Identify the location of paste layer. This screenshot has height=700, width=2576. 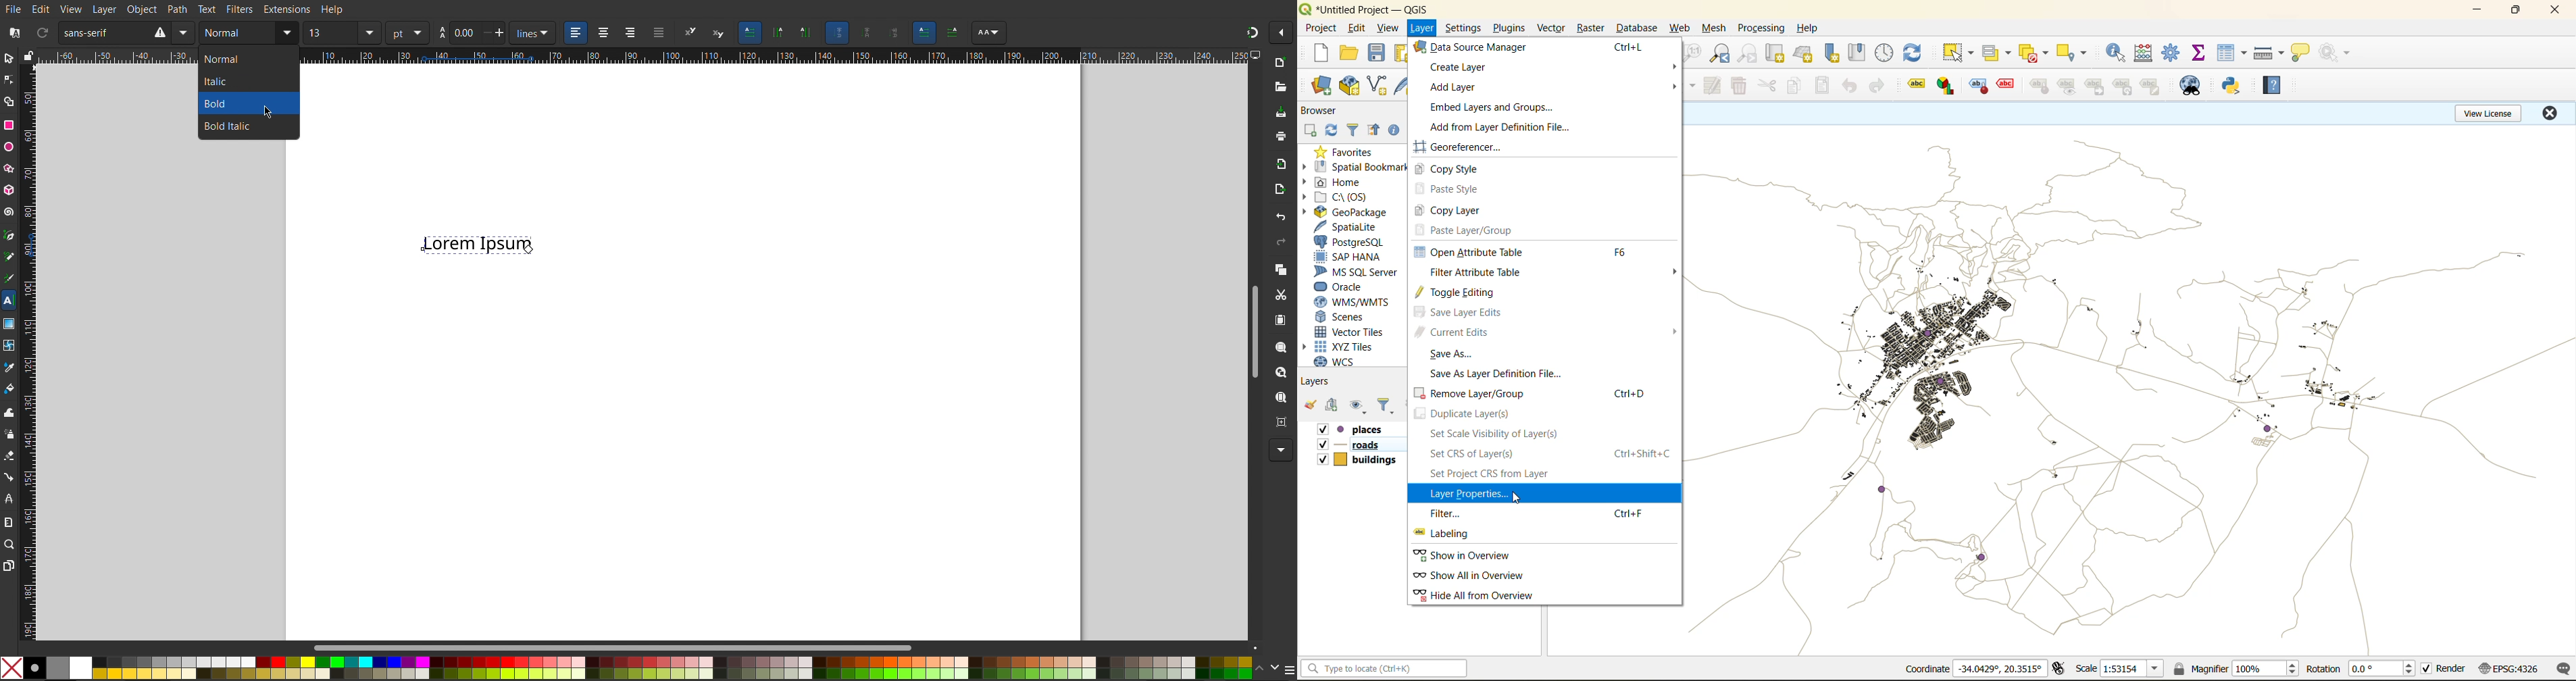
(1480, 231).